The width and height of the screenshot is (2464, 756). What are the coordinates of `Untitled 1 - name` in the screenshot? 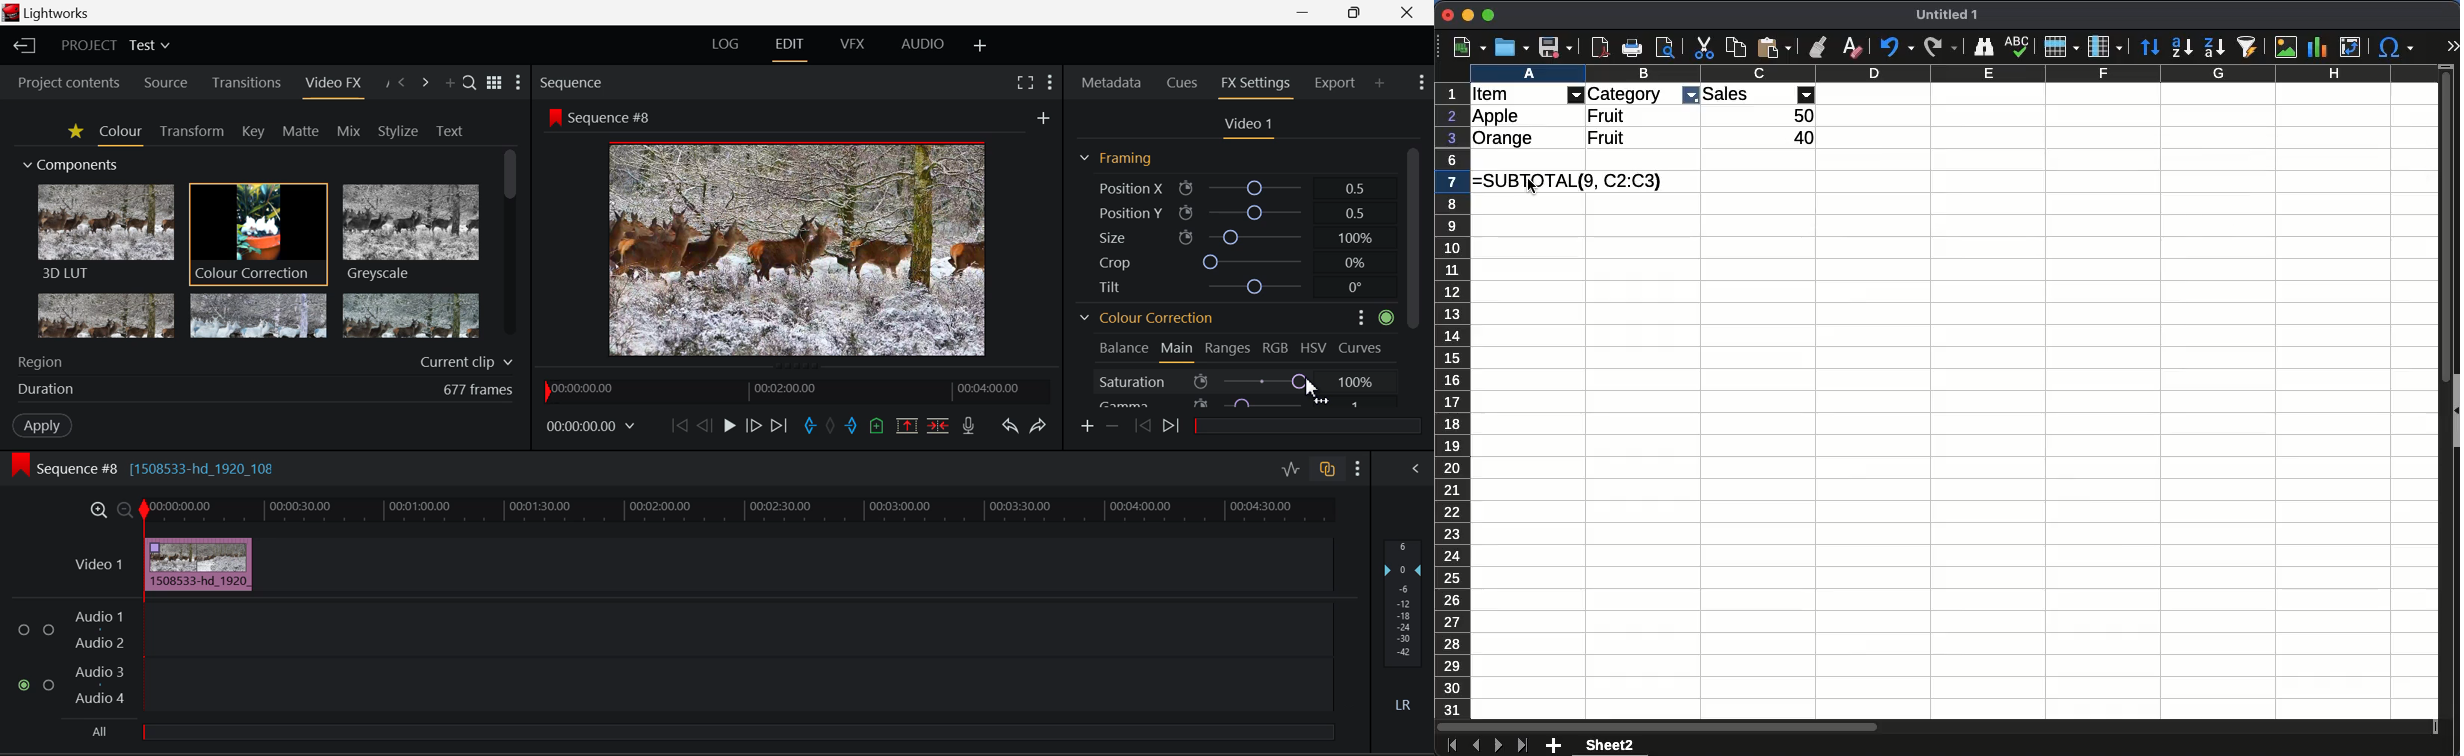 It's located at (1947, 15).